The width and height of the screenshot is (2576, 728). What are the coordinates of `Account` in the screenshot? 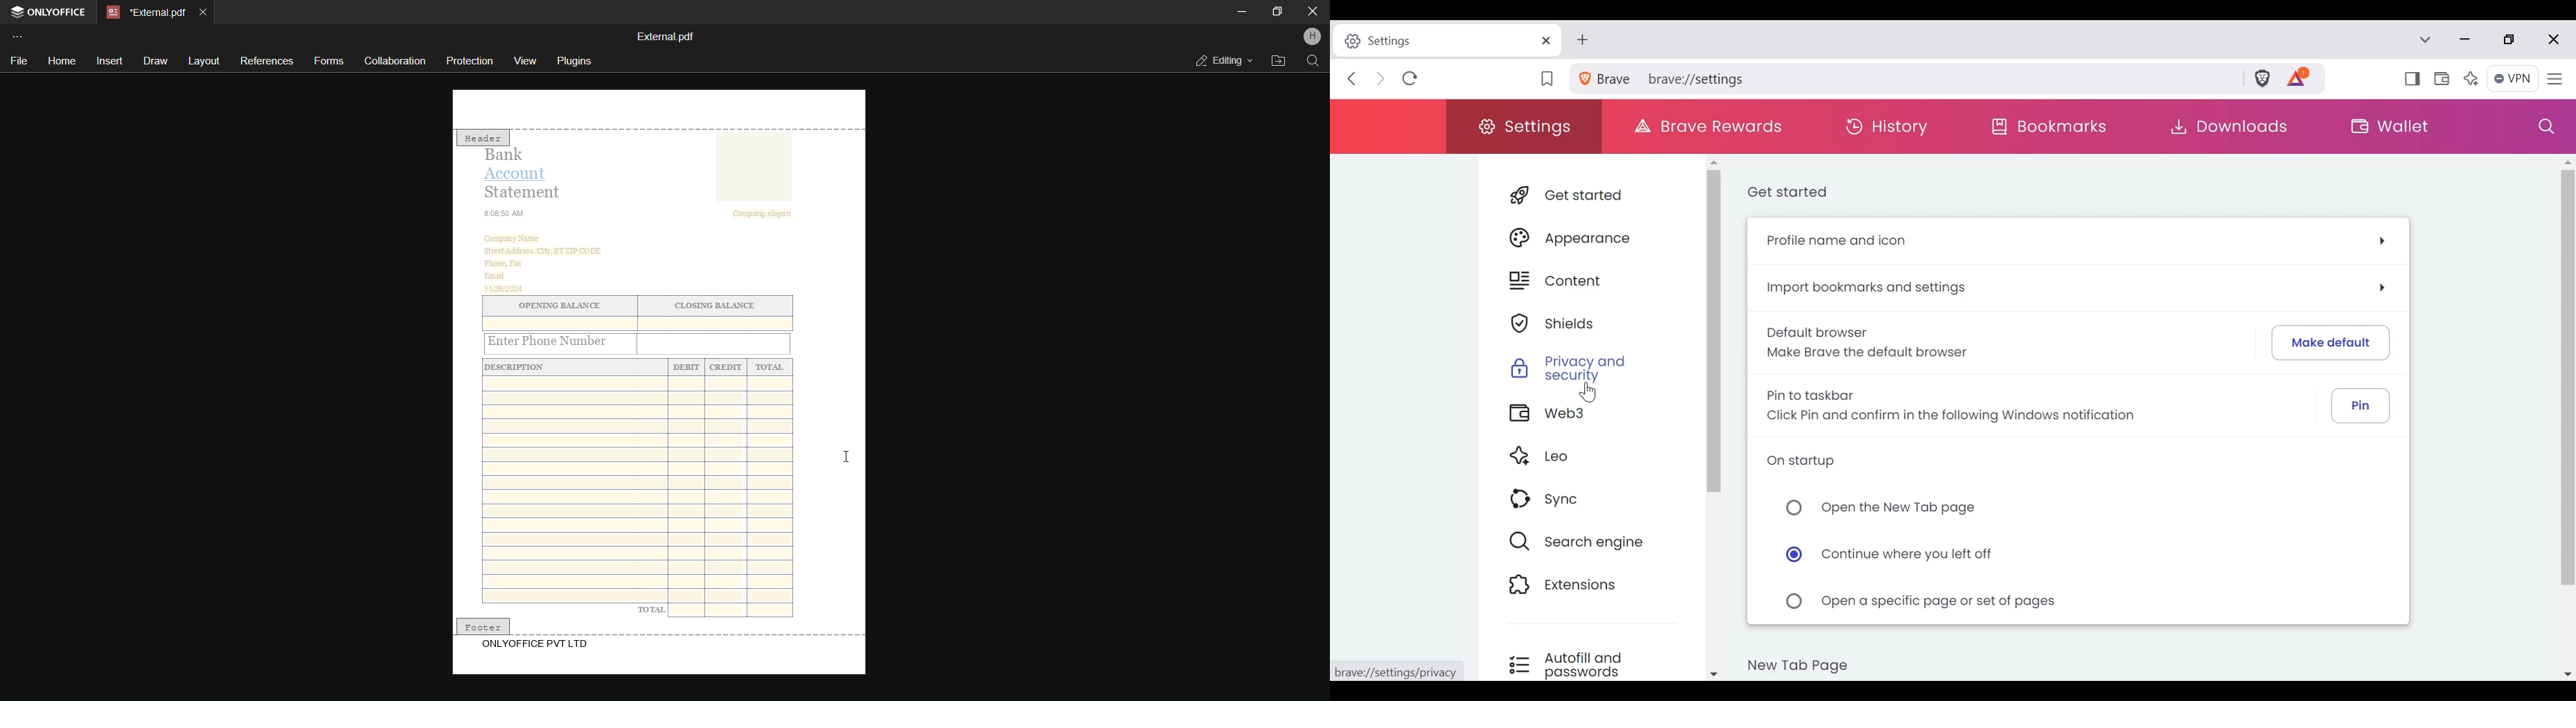 It's located at (521, 172).